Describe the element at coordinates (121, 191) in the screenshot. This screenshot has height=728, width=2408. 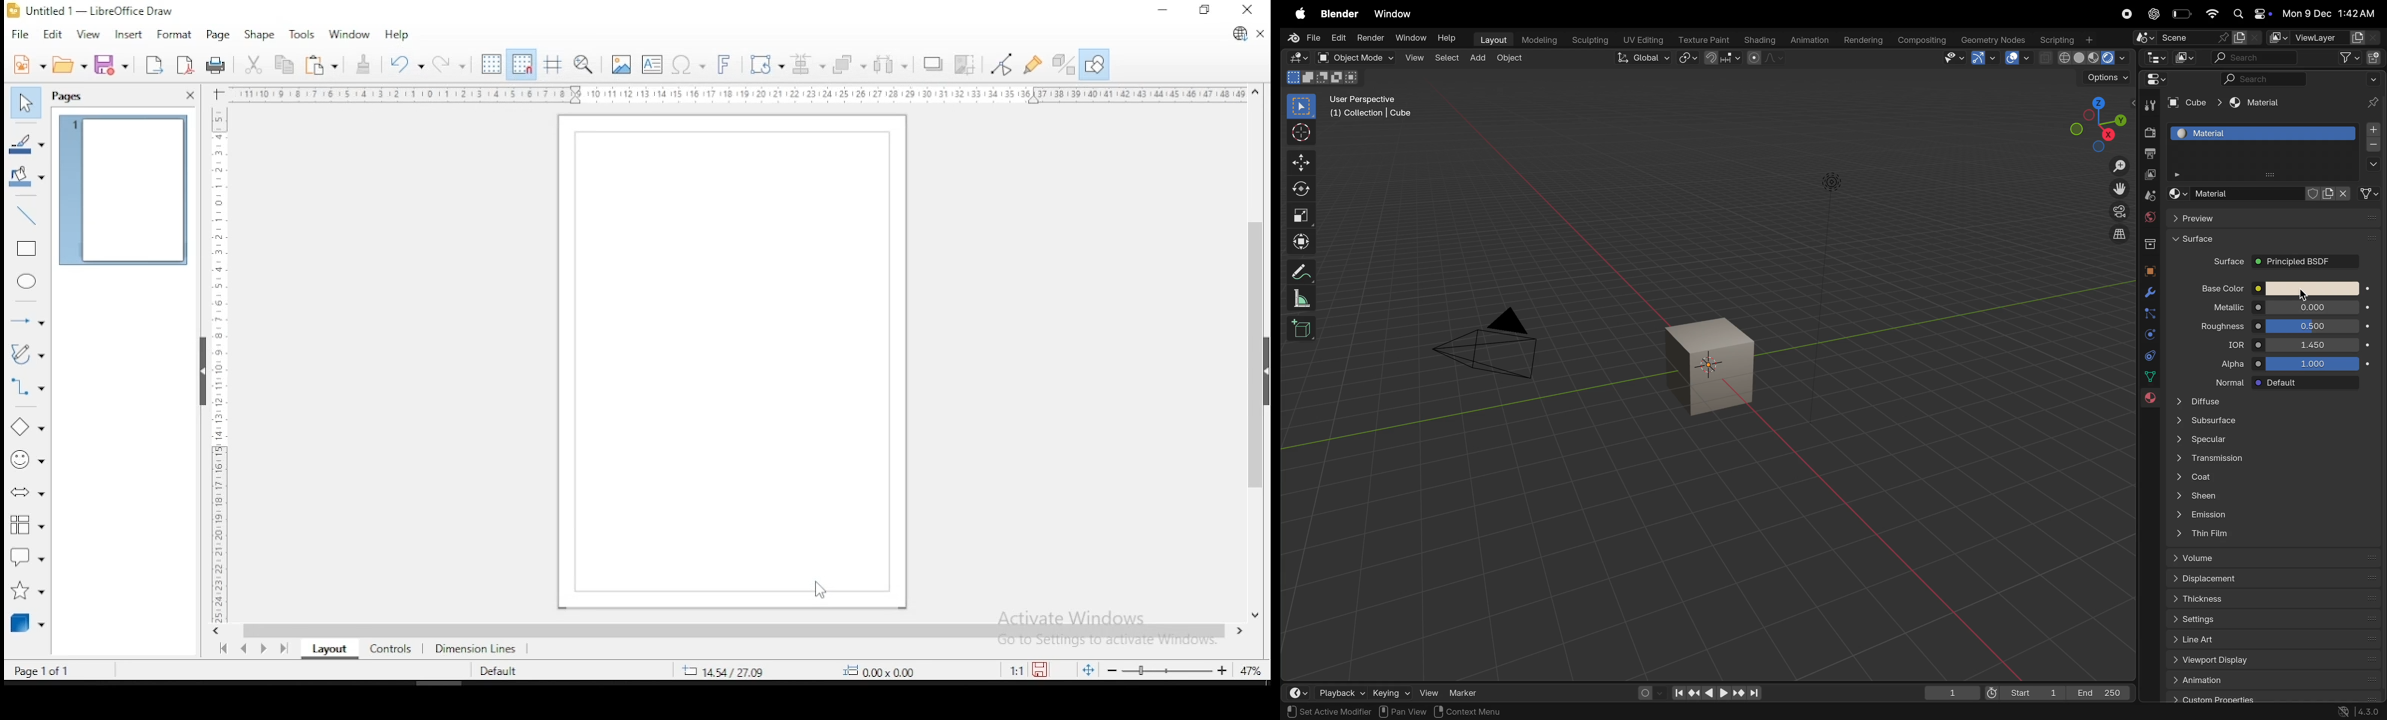
I see `page 1` at that location.